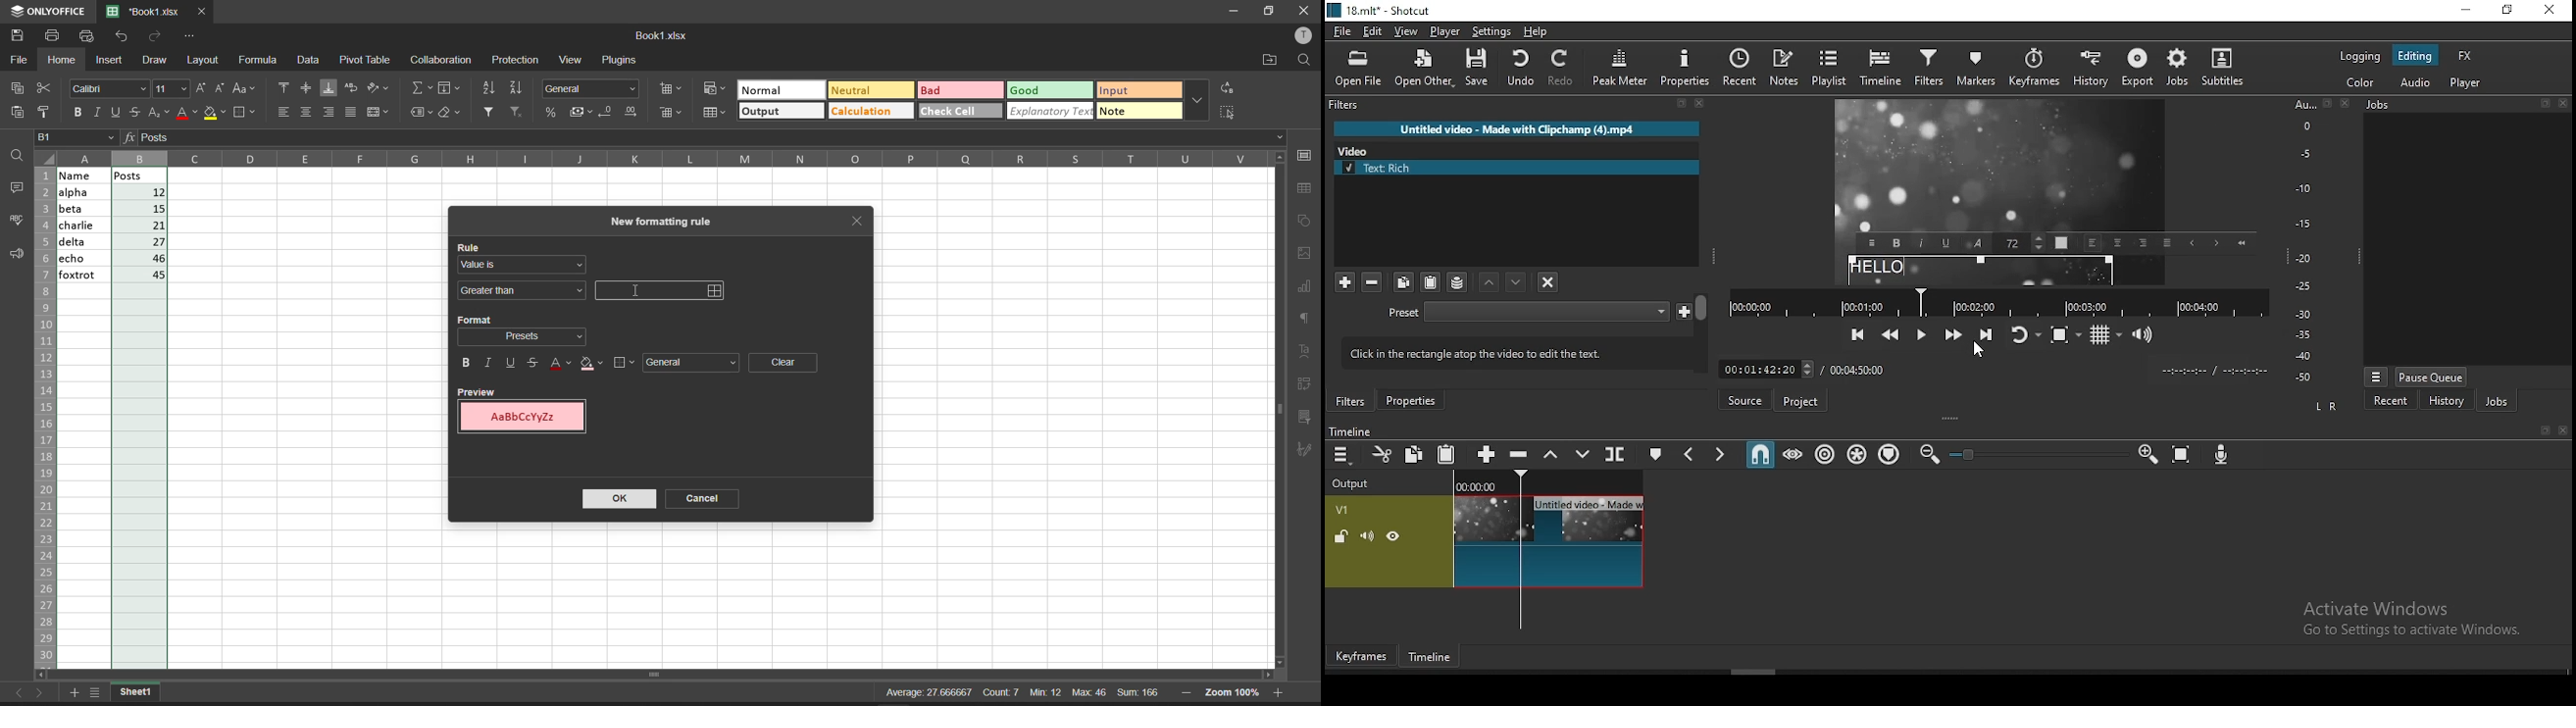 The height and width of the screenshot is (728, 2576). I want to click on toggle grids display, so click(2104, 335).